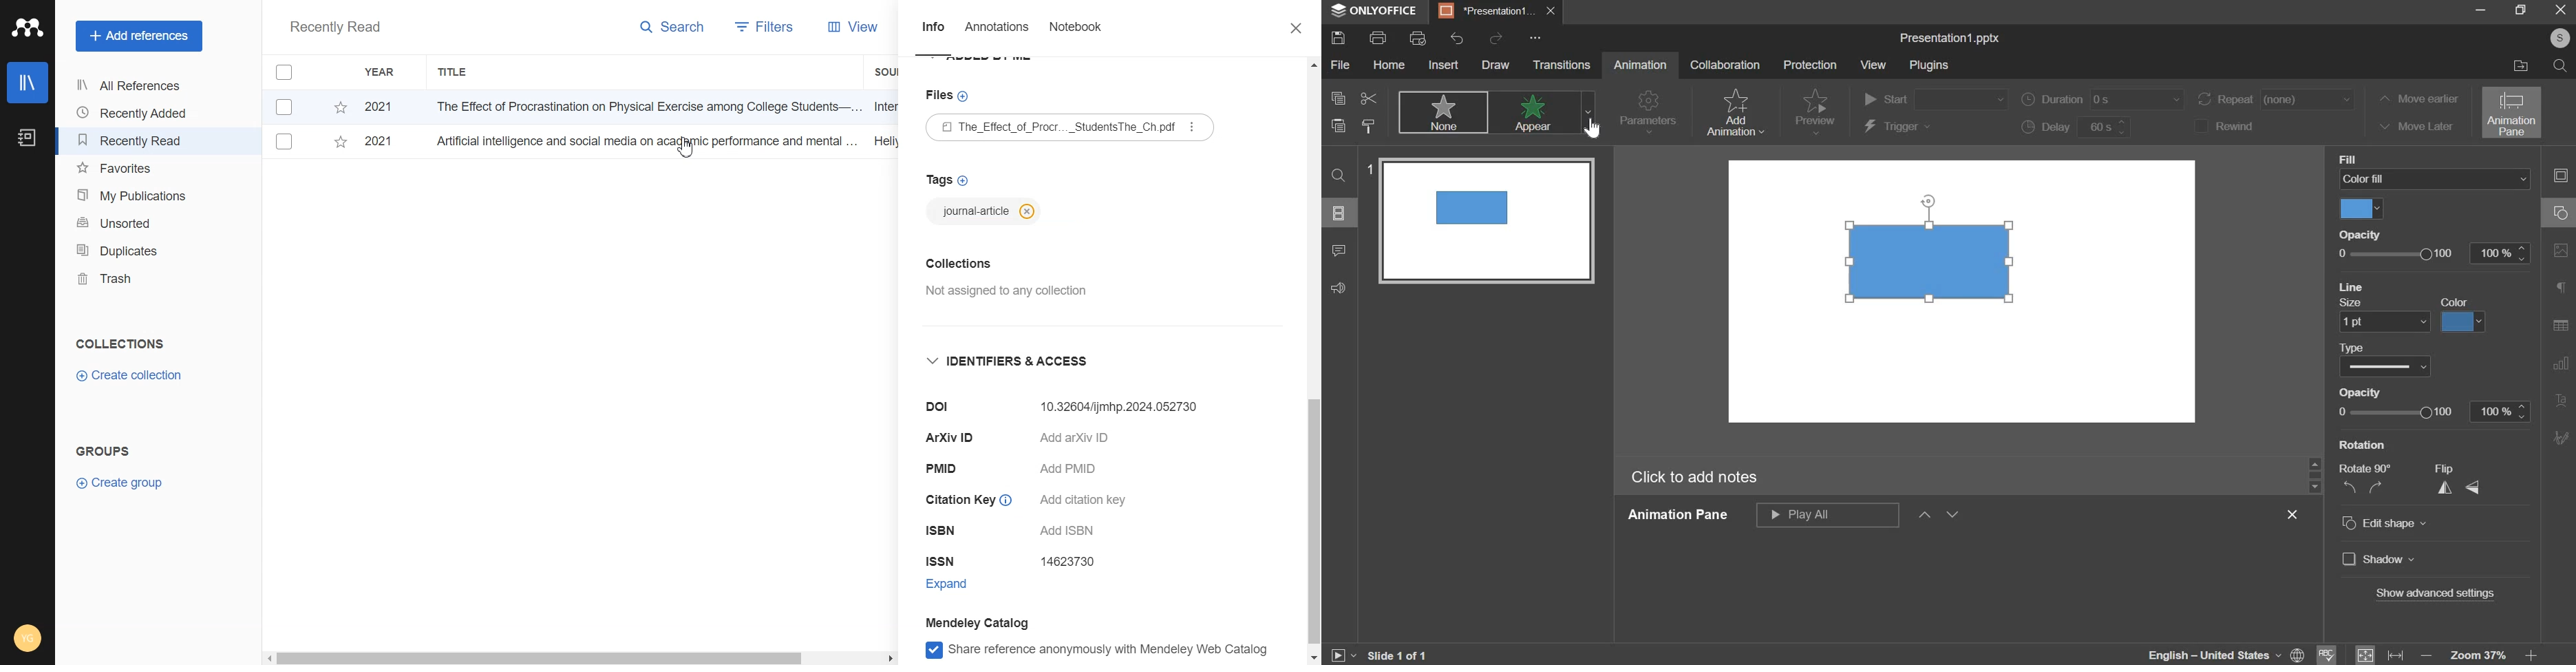  What do you see at coordinates (1935, 97) in the screenshot?
I see `start` at bounding box center [1935, 97].